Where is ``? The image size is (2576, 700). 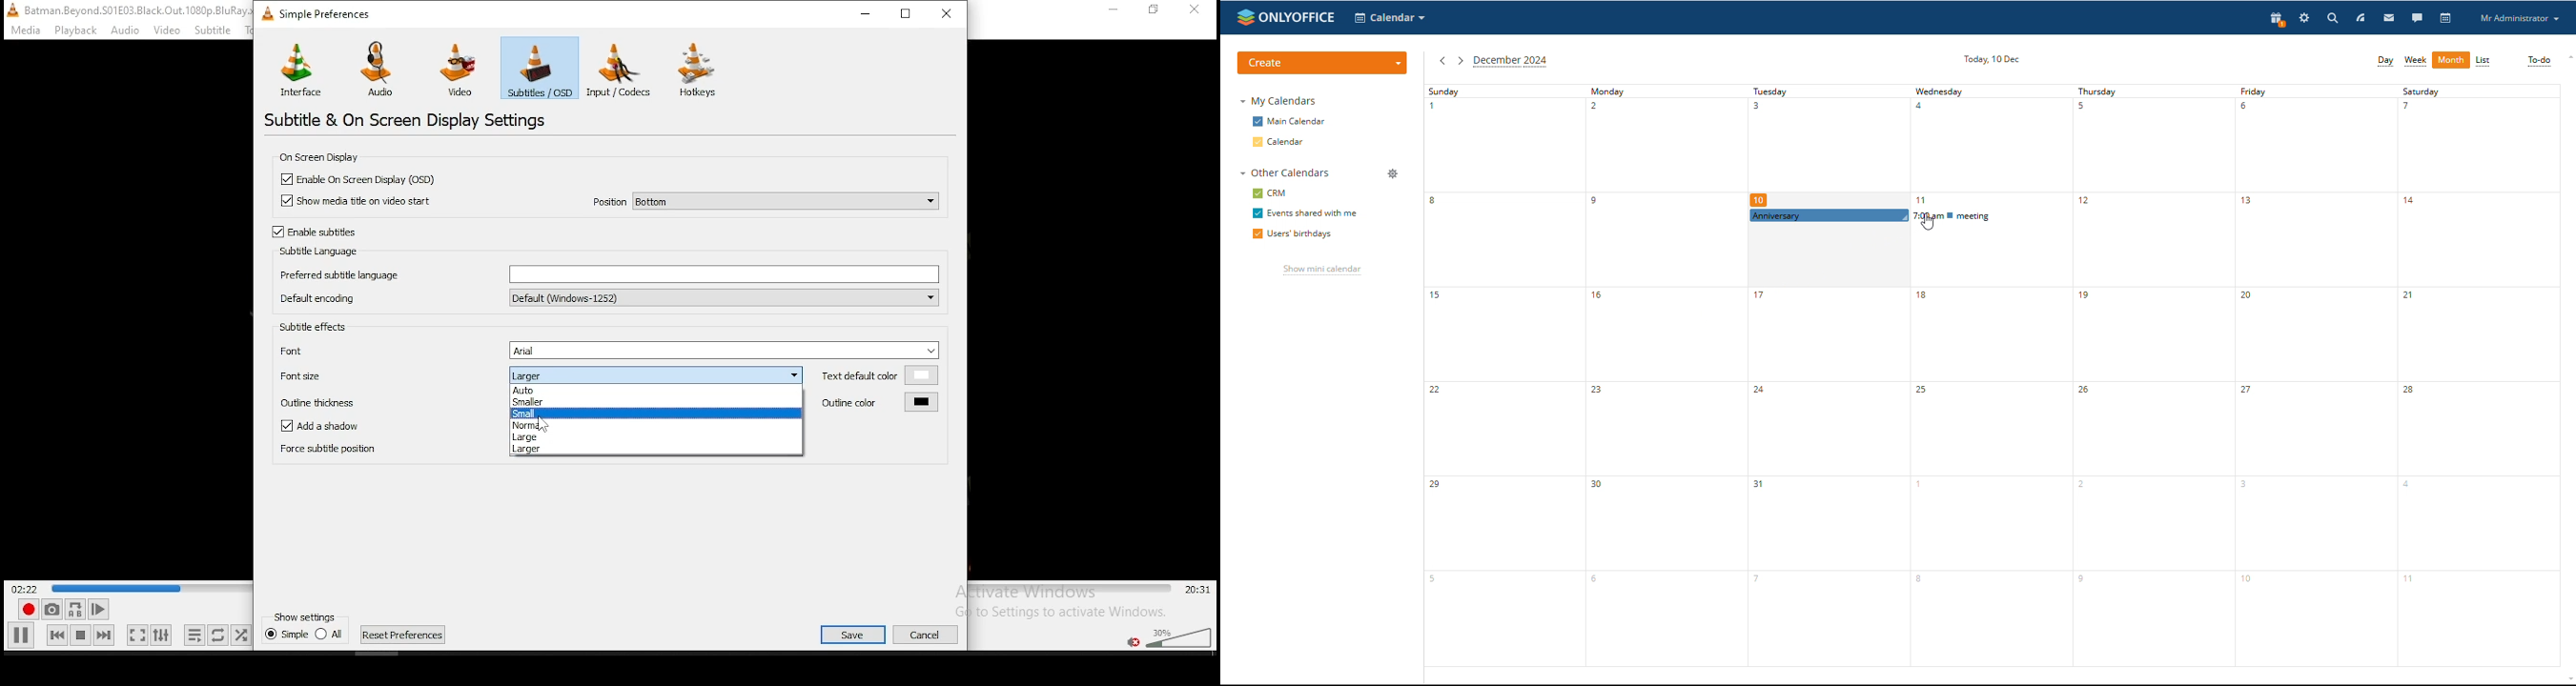  is located at coordinates (74, 30).